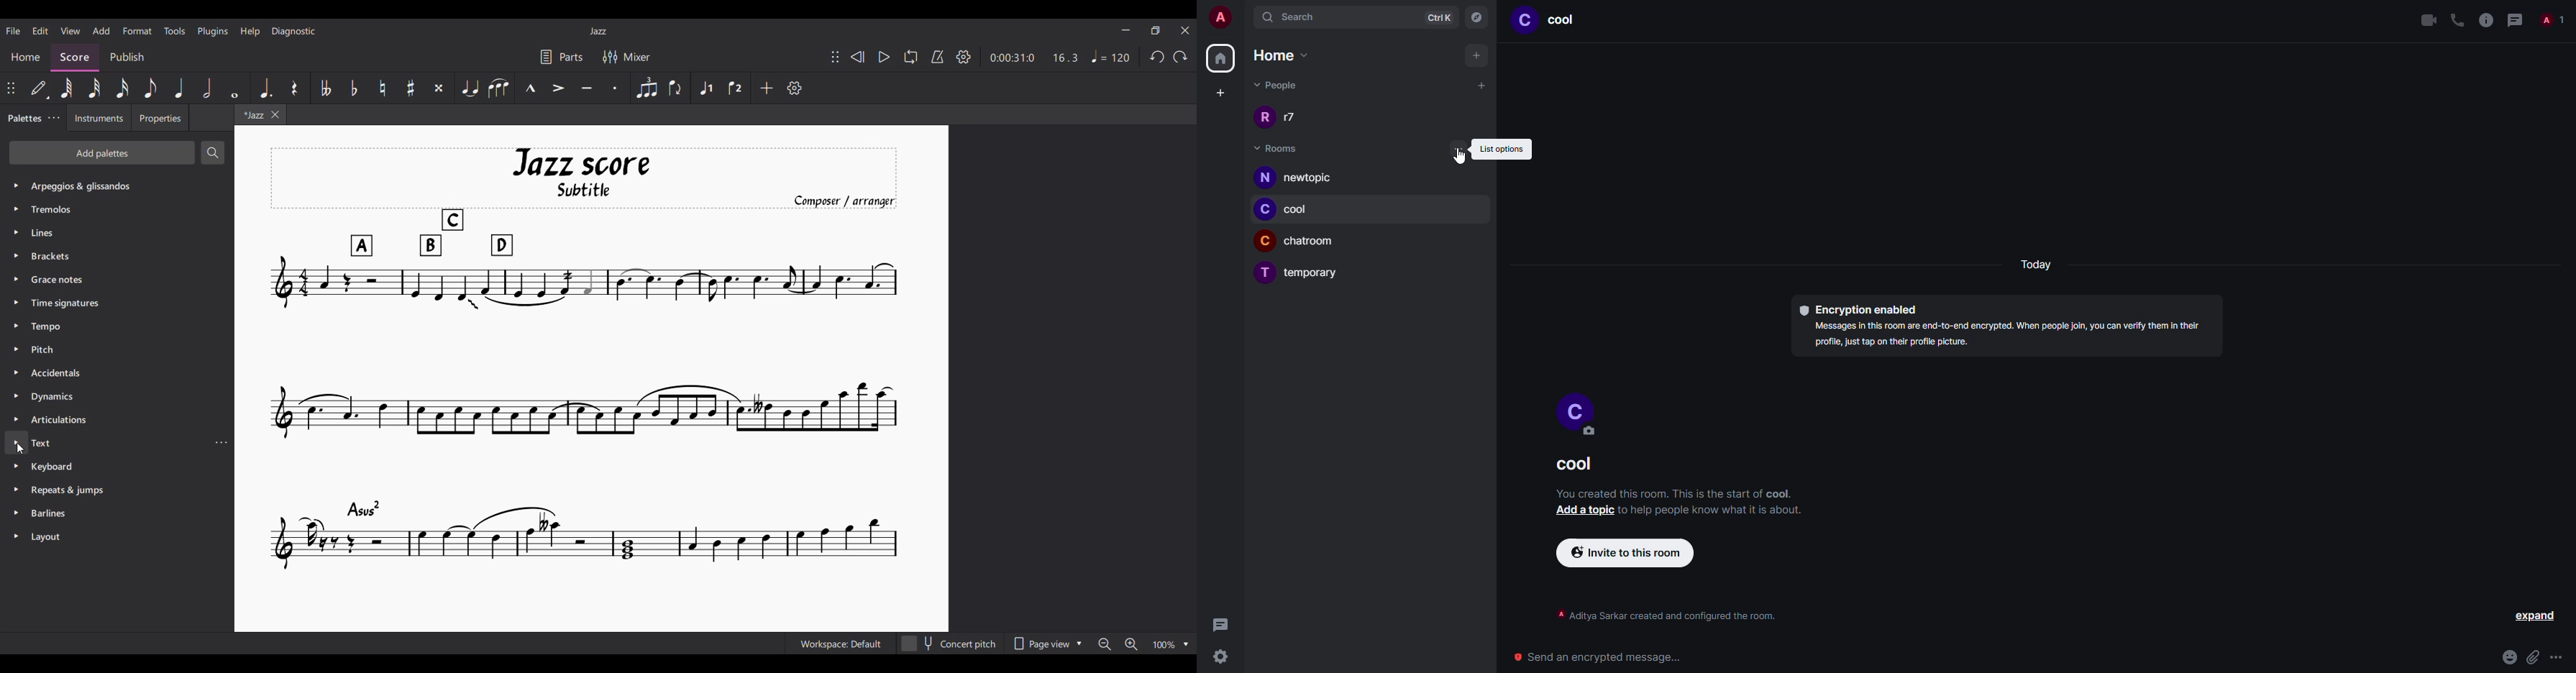  I want to click on profile, so click(1264, 118).